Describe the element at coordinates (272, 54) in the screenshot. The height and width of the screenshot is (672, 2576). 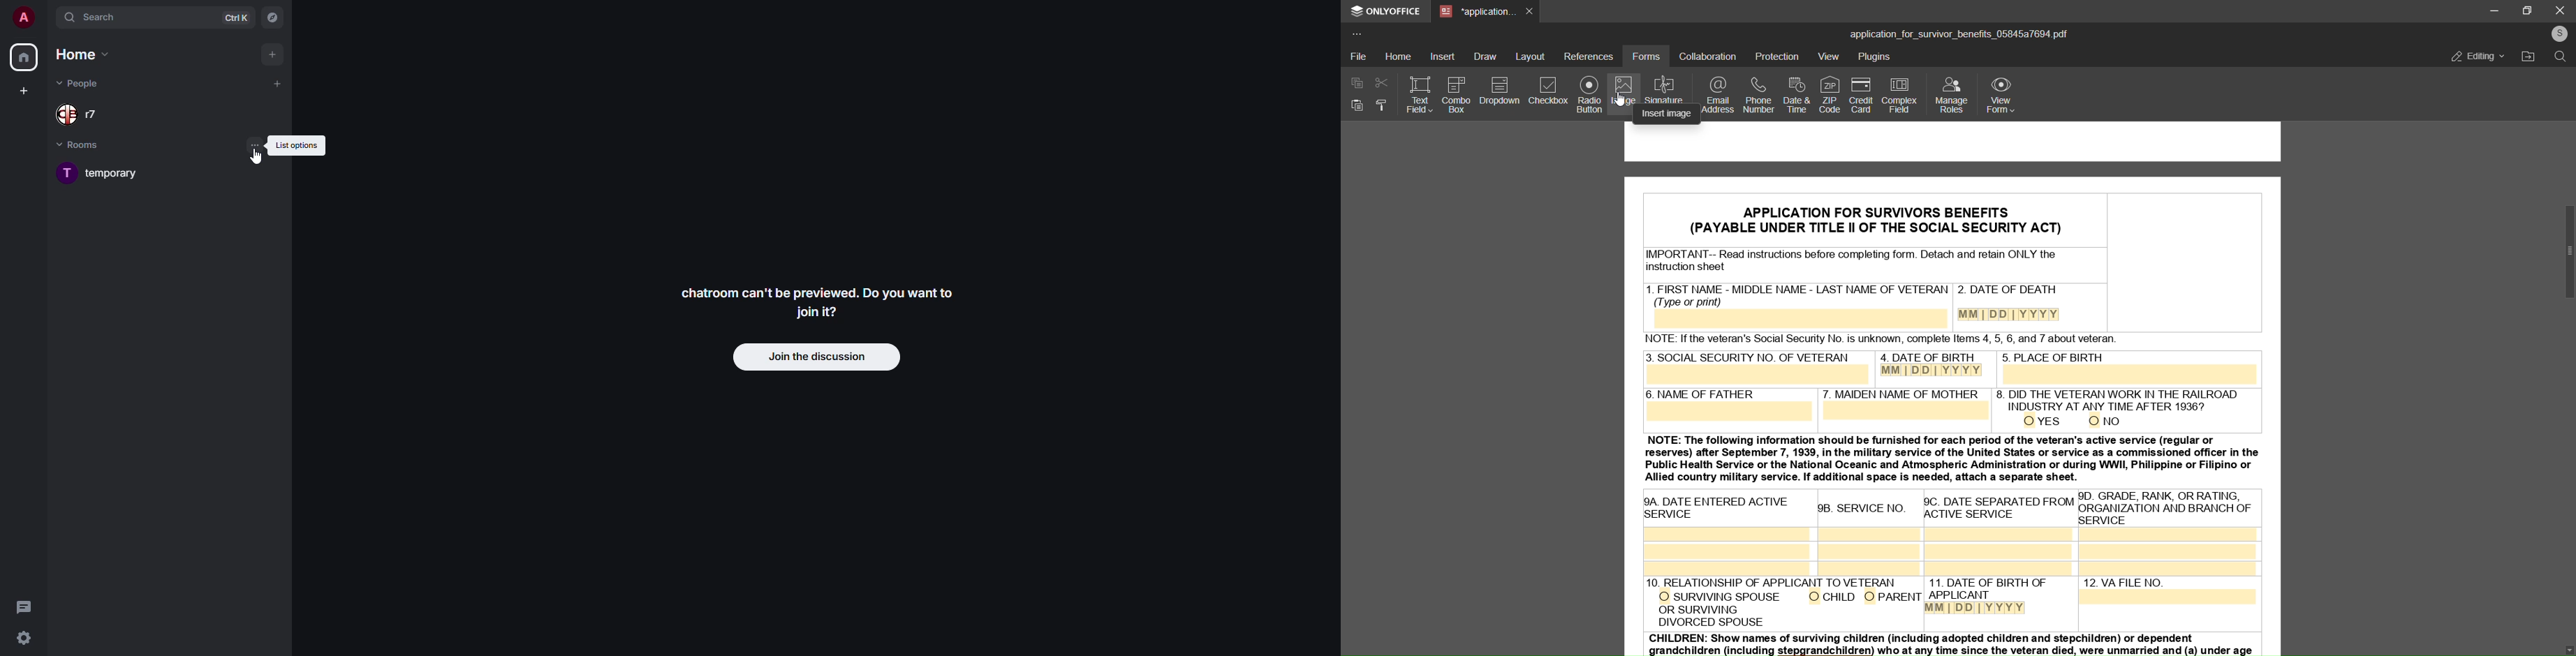
I see `add` at that location.